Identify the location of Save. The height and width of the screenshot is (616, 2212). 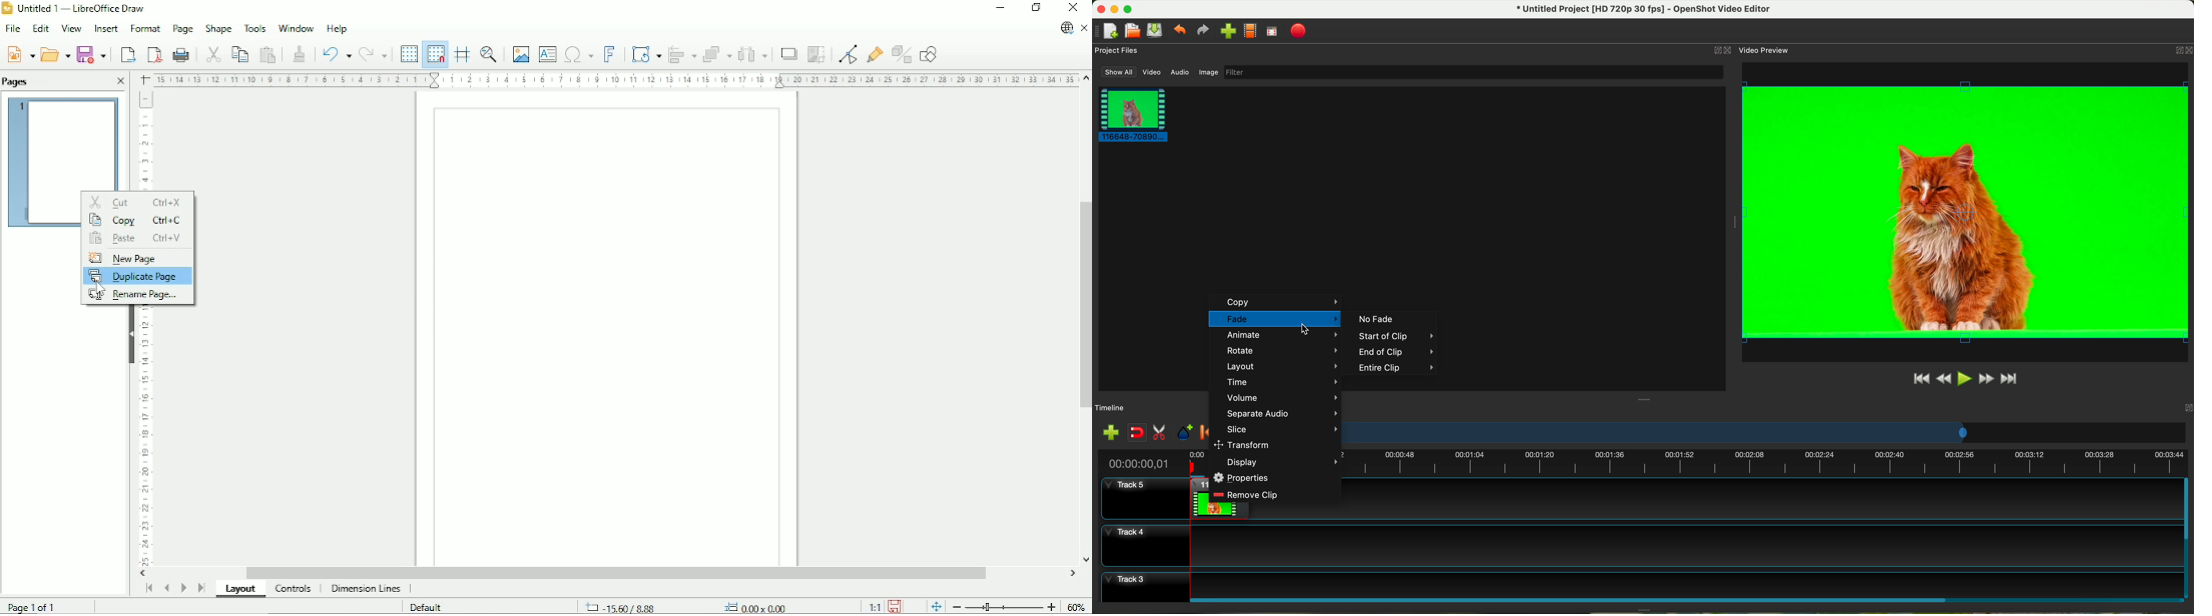
(896, 605).